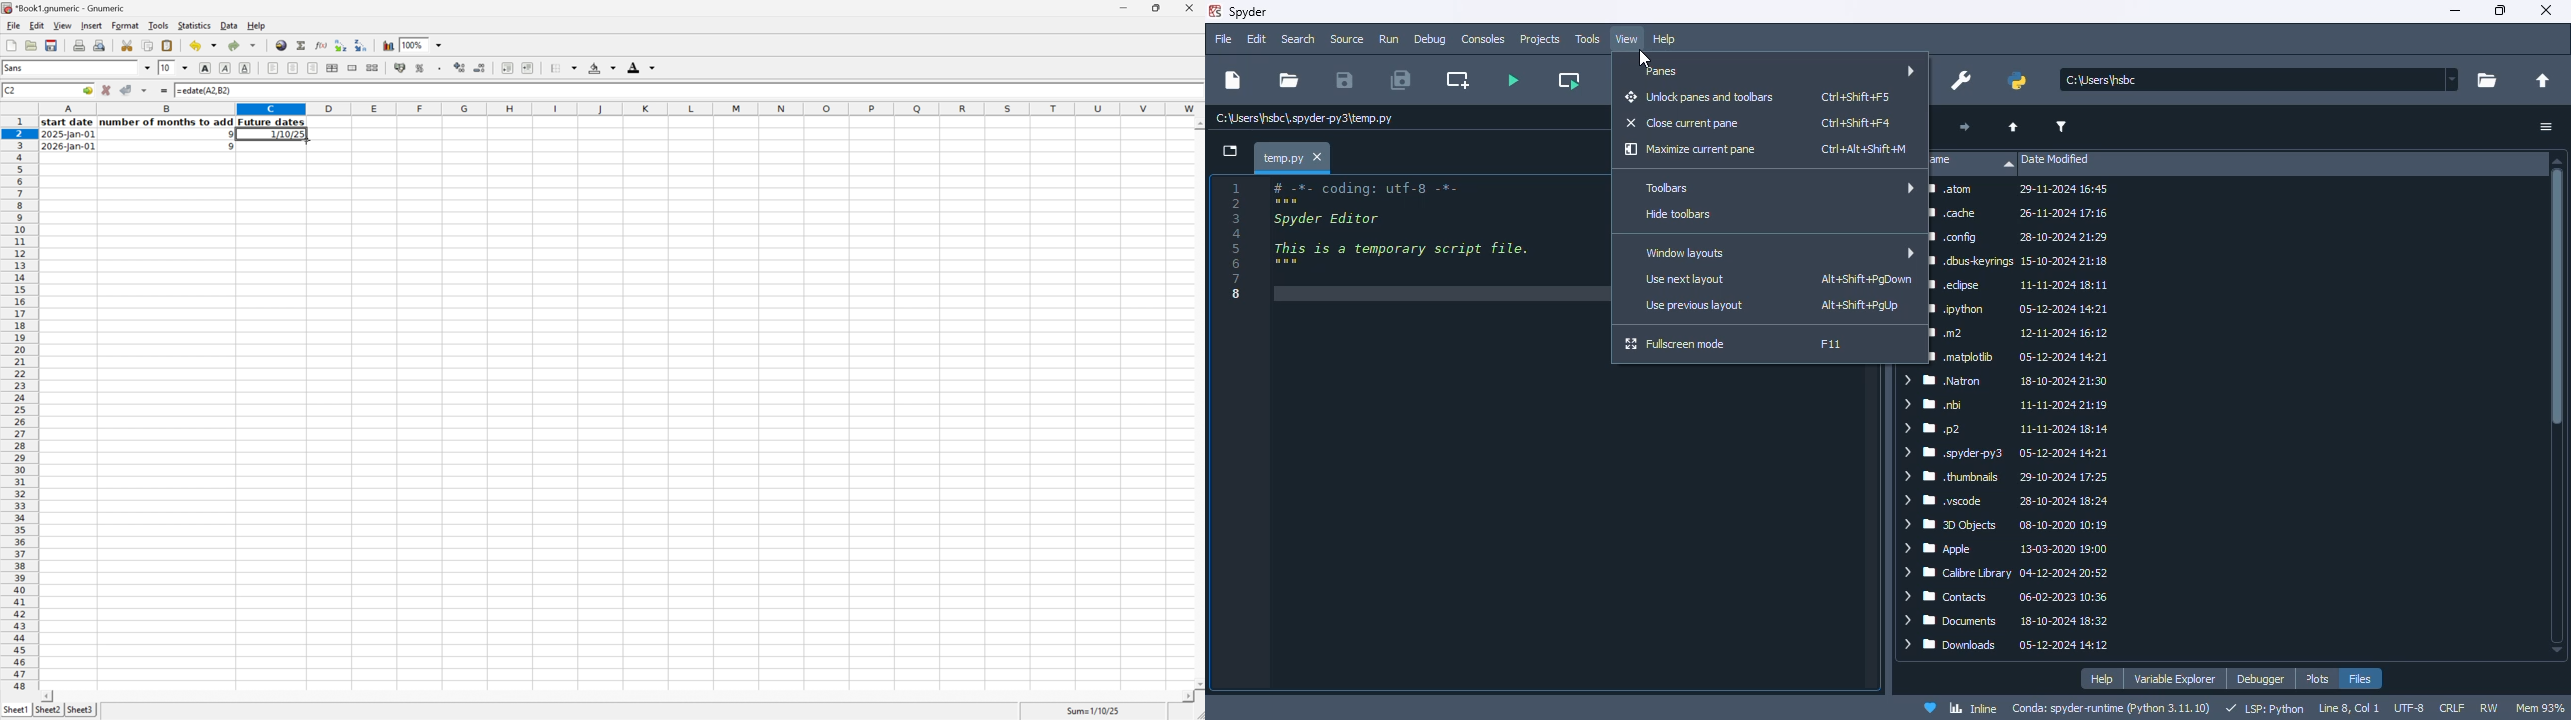 Image resolution: width=2576 pixels, height=728 pixels. Describe the element at coordinates (19, 67) in the screenshot. I see `Sans` at that location.